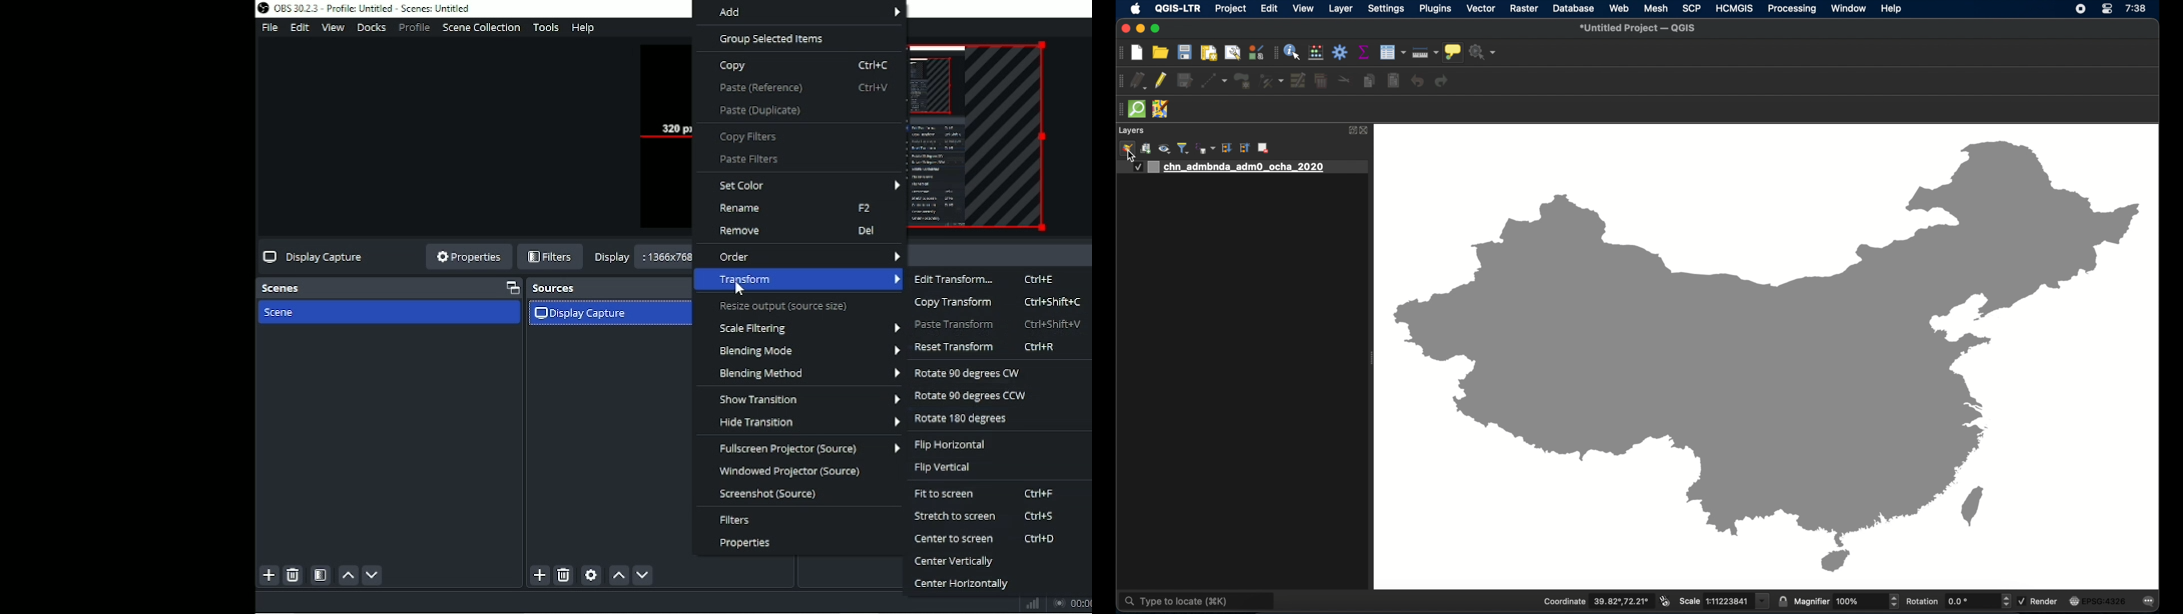  Describe the element at coordinates (1139, 81) in the screenshot. I see `current layer edits` at that location.